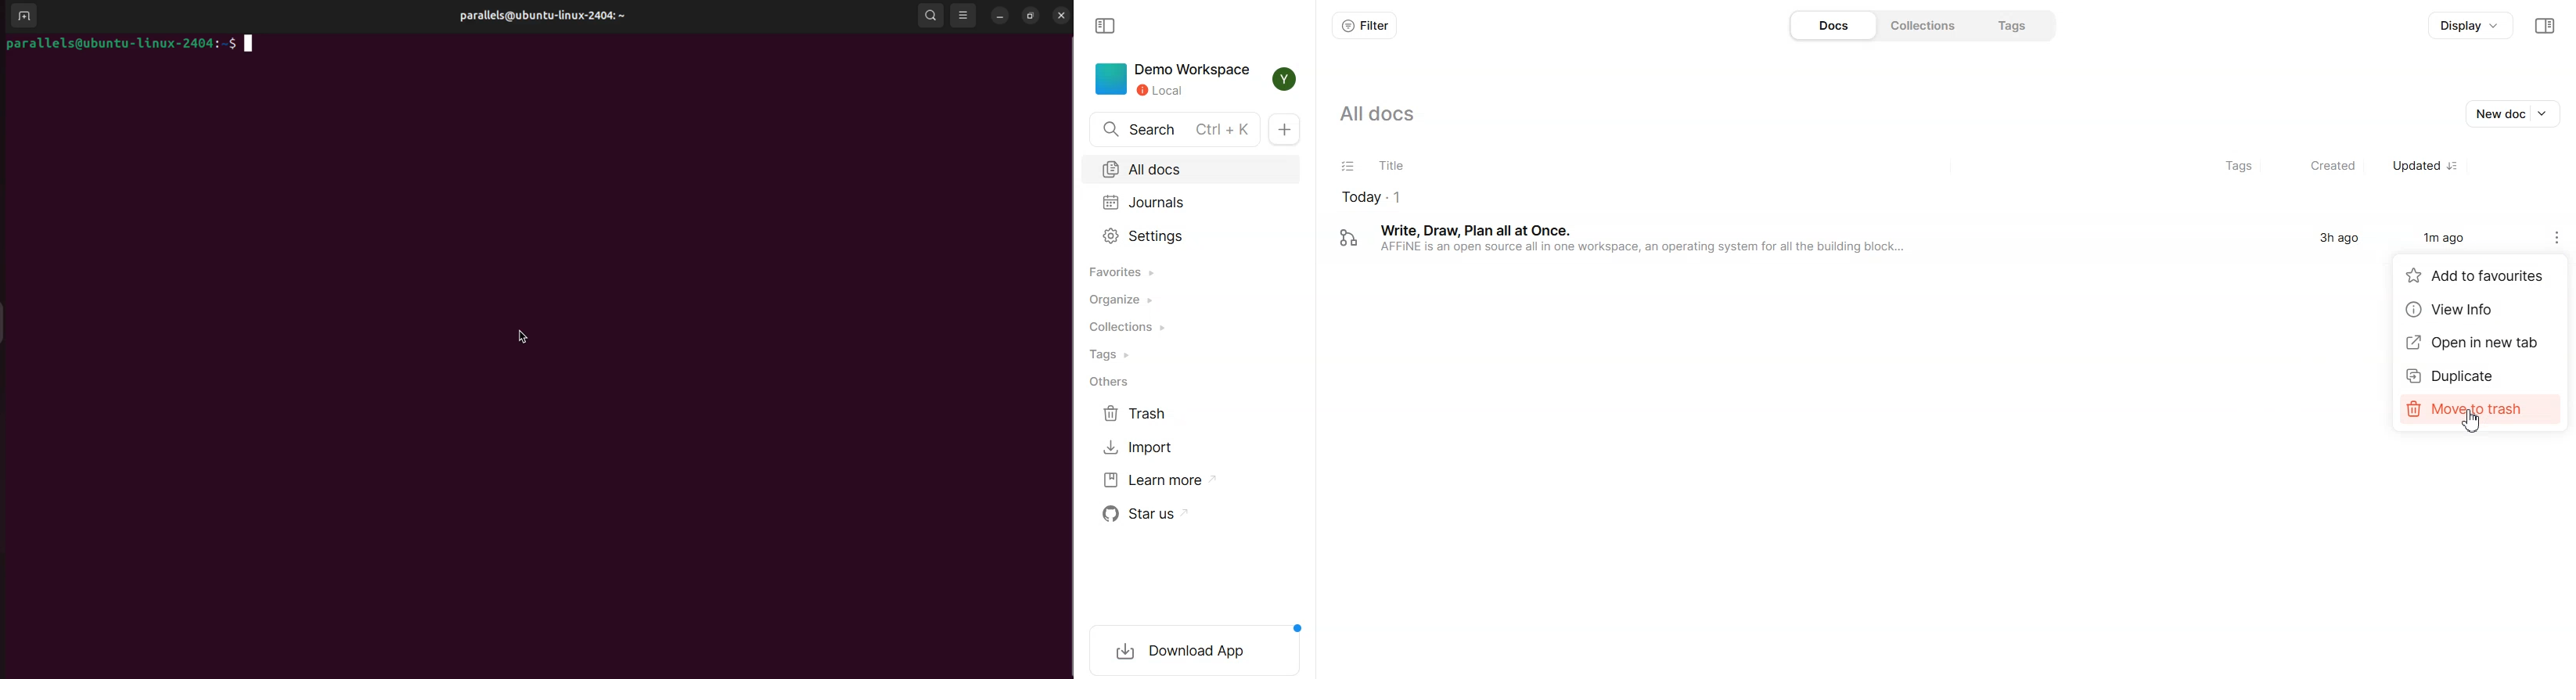 The image size is (2576, 700). Describe the element at coordinates (1684, 239) in the screenshot. I see `‘Write, Draw, Plan all at Once.
AFFINE is an open source all in one workspace, an operating system for all the building block.` at that location.